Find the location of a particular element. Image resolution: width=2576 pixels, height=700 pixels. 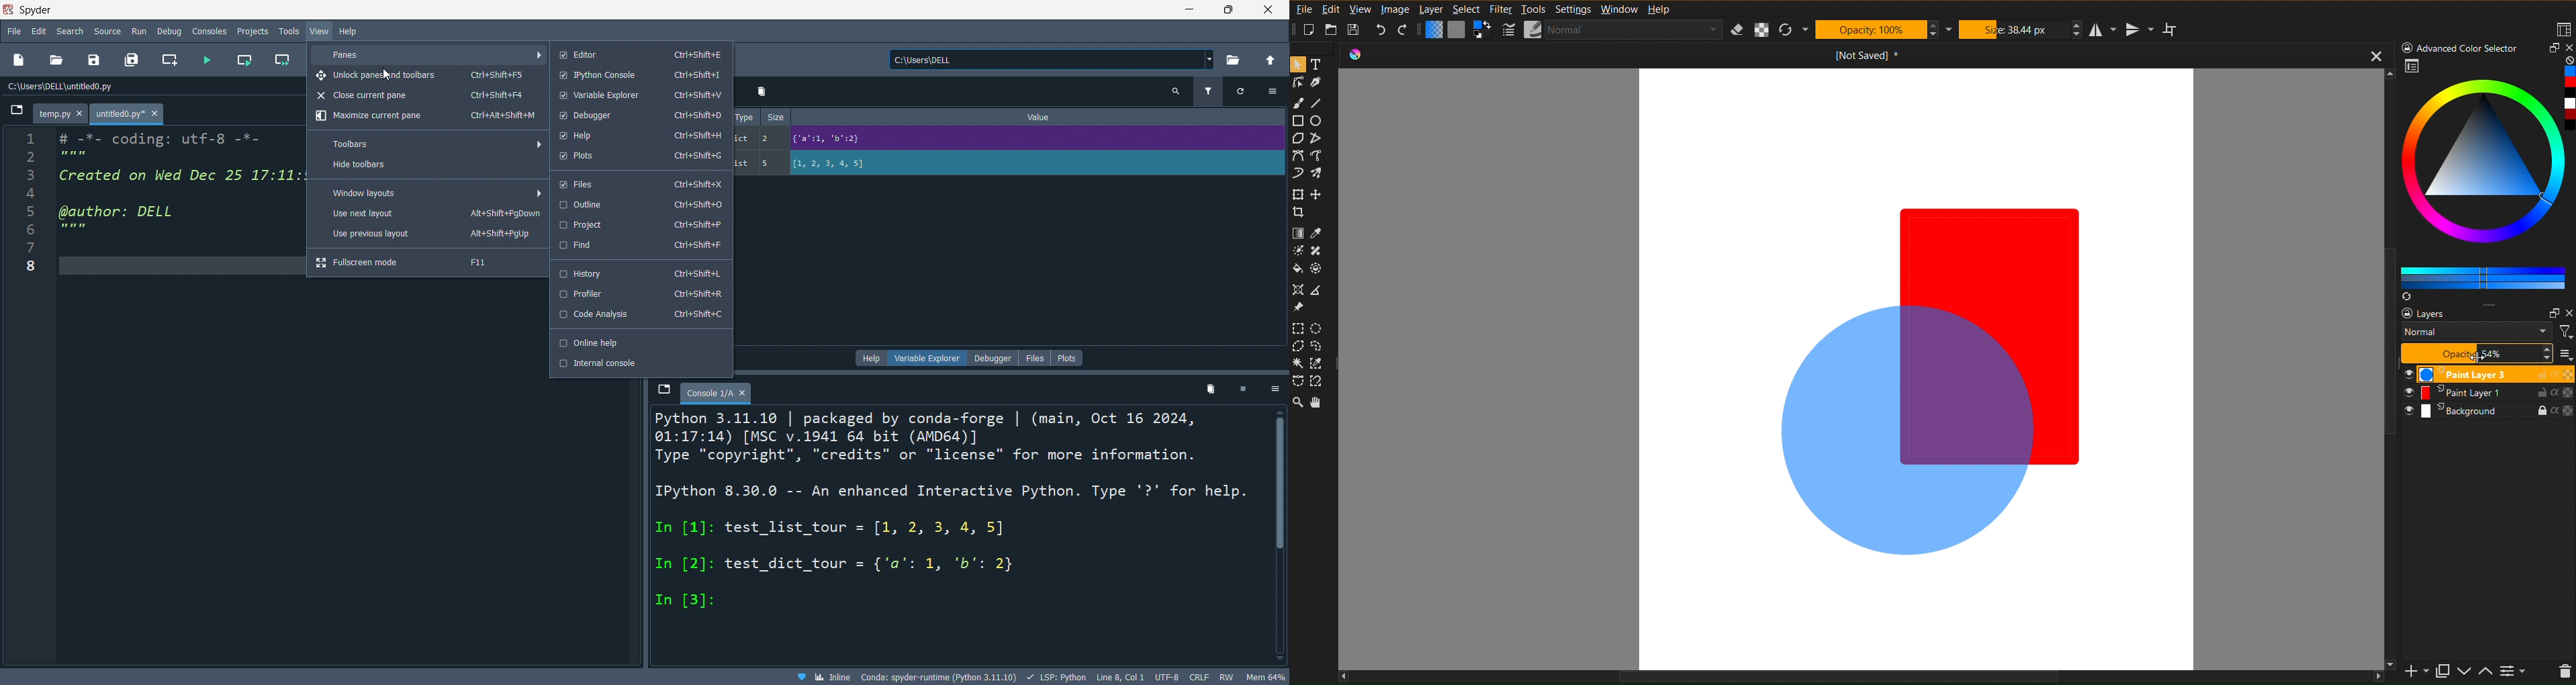

options is located at coordinates (1273, 91).